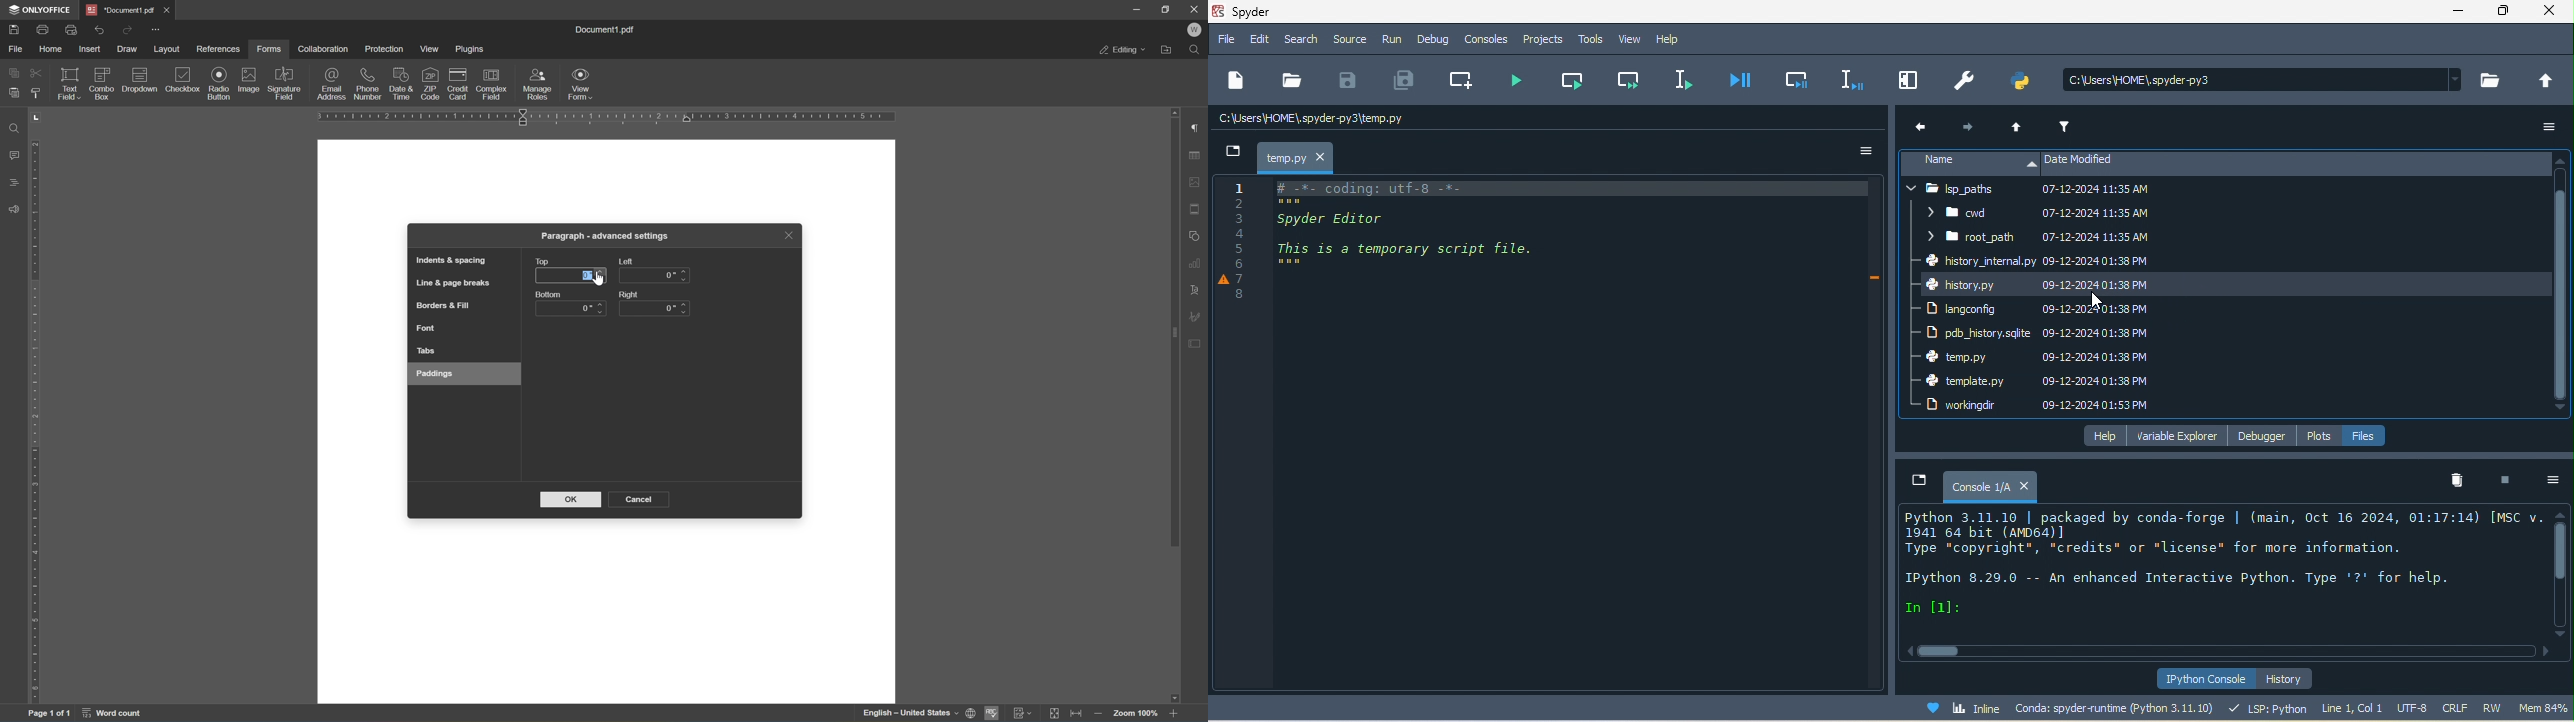 This screenshot has width=2576, height=728. Describe the element at coordinates (1864, 152) in the screenshot. I see `option` at that location.